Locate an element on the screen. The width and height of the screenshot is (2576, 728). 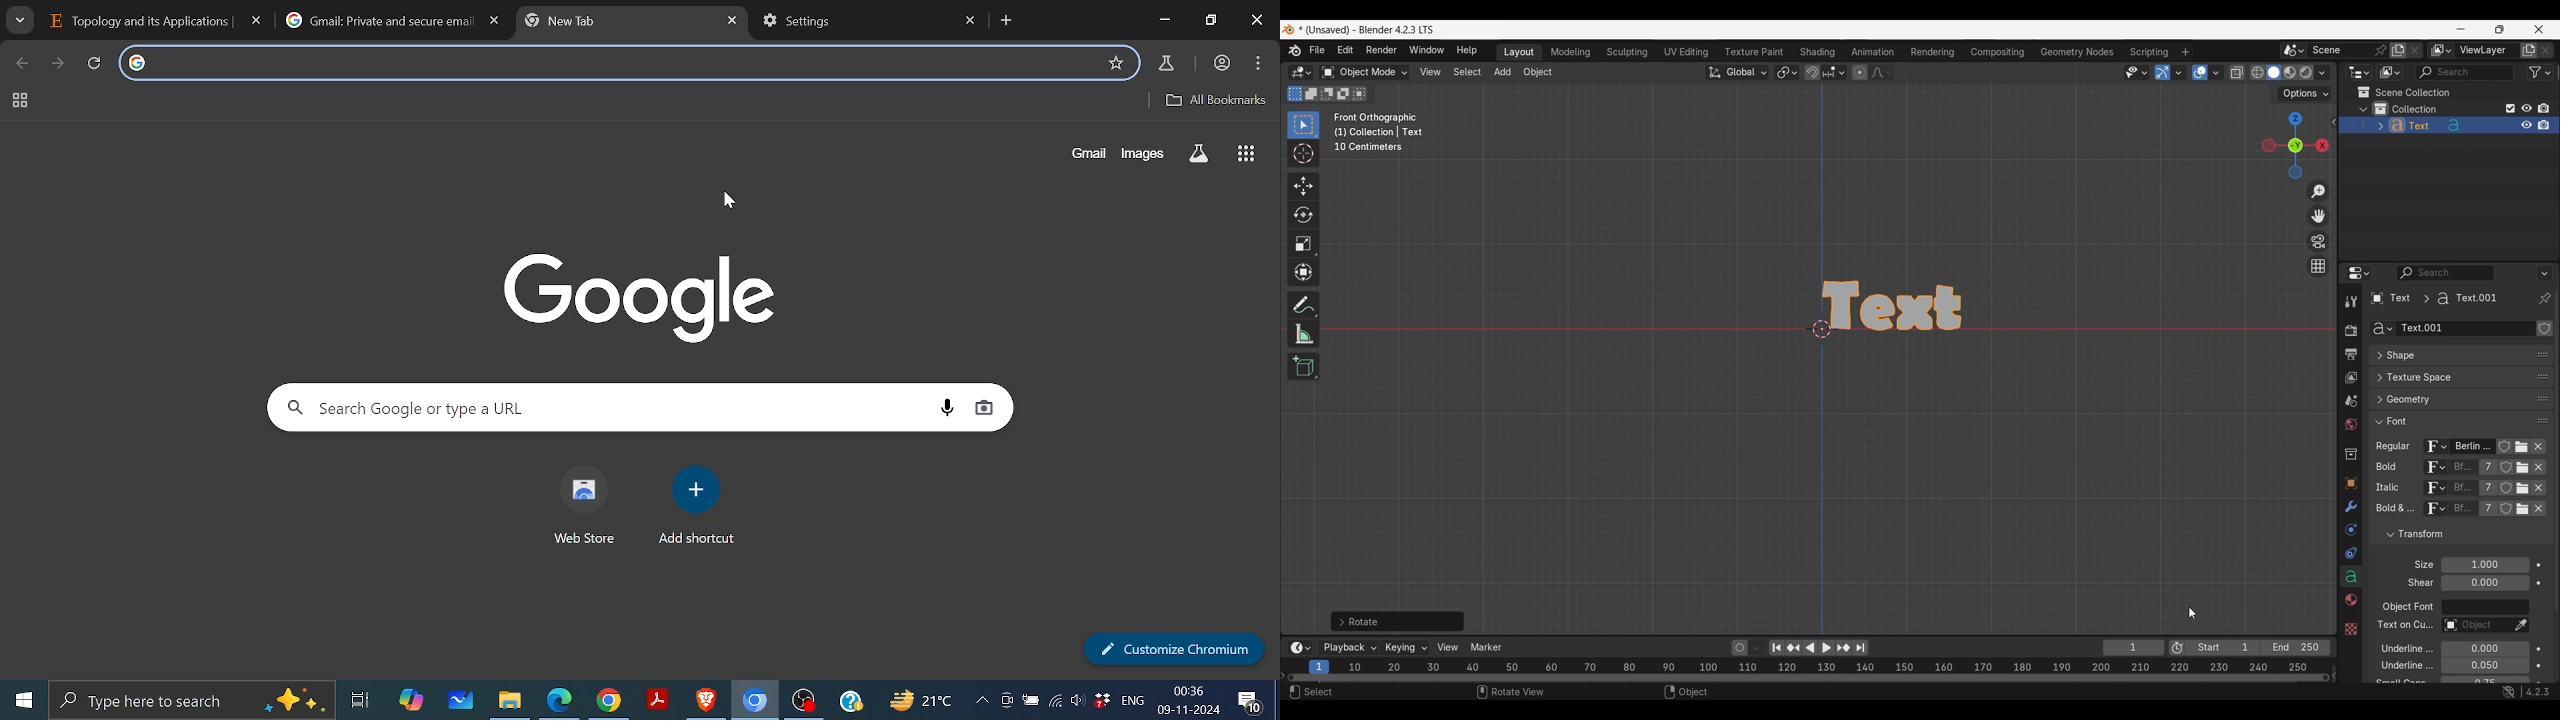
Geometry nodes workspace is located at coordinates (2077, 51).